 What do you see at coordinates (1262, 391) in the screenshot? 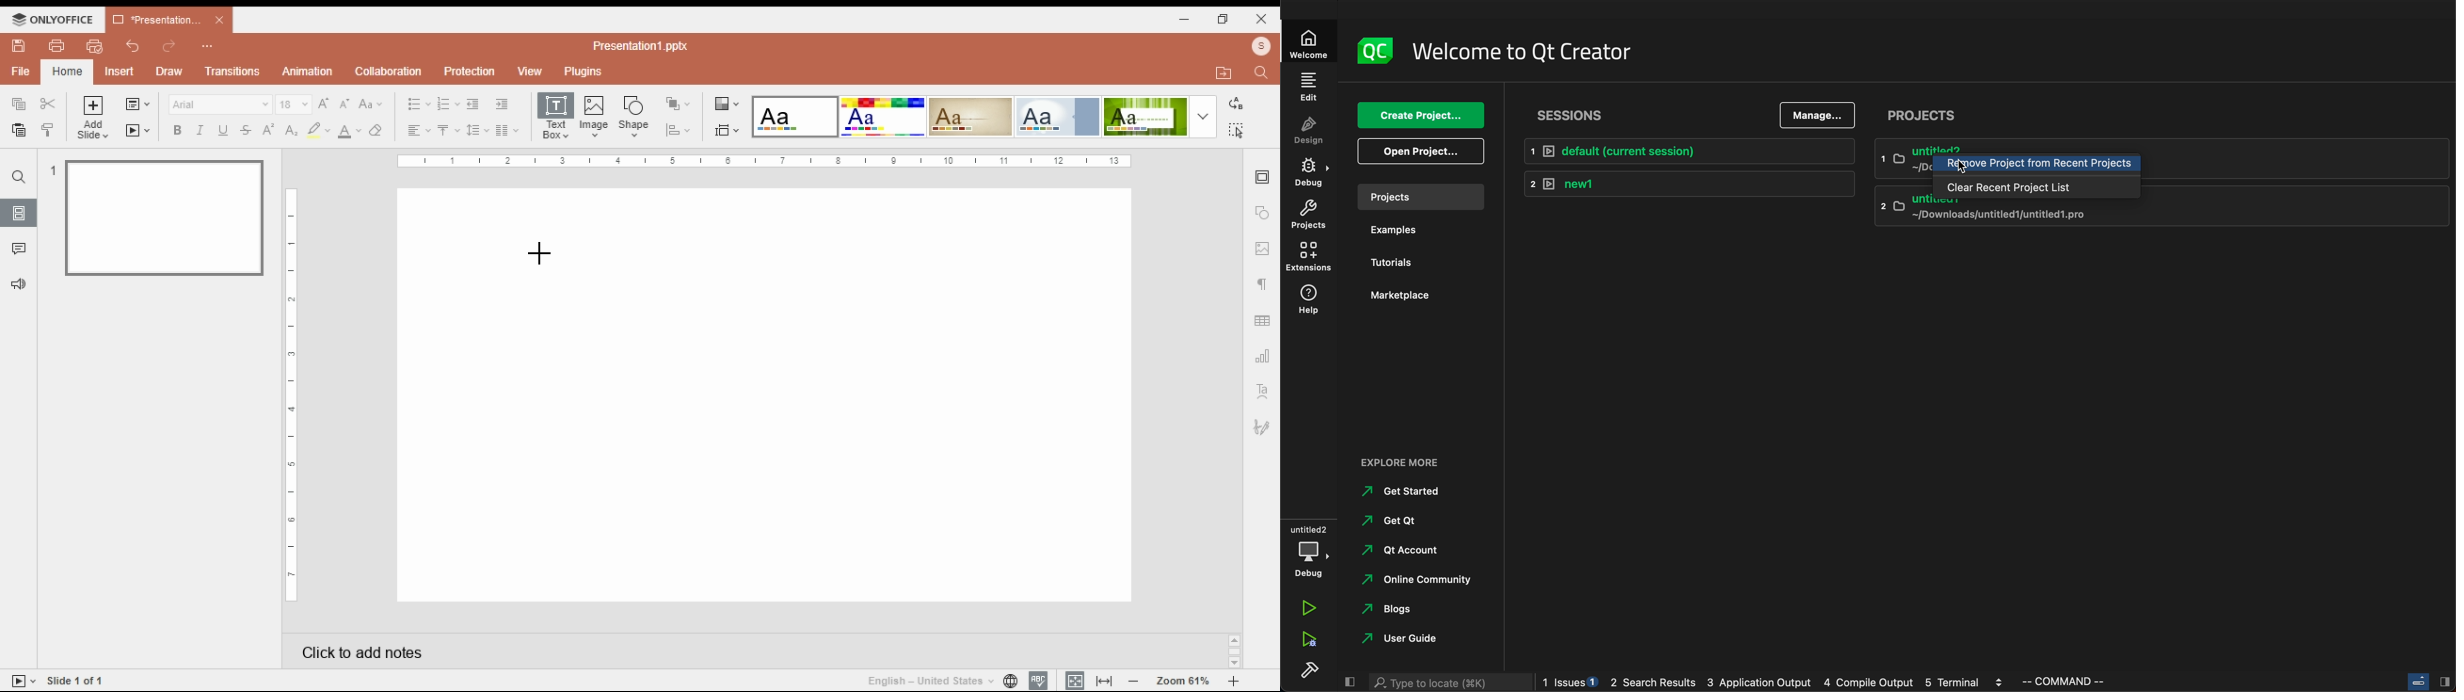
I see `text art settings` at bounding box center [1262, 391].